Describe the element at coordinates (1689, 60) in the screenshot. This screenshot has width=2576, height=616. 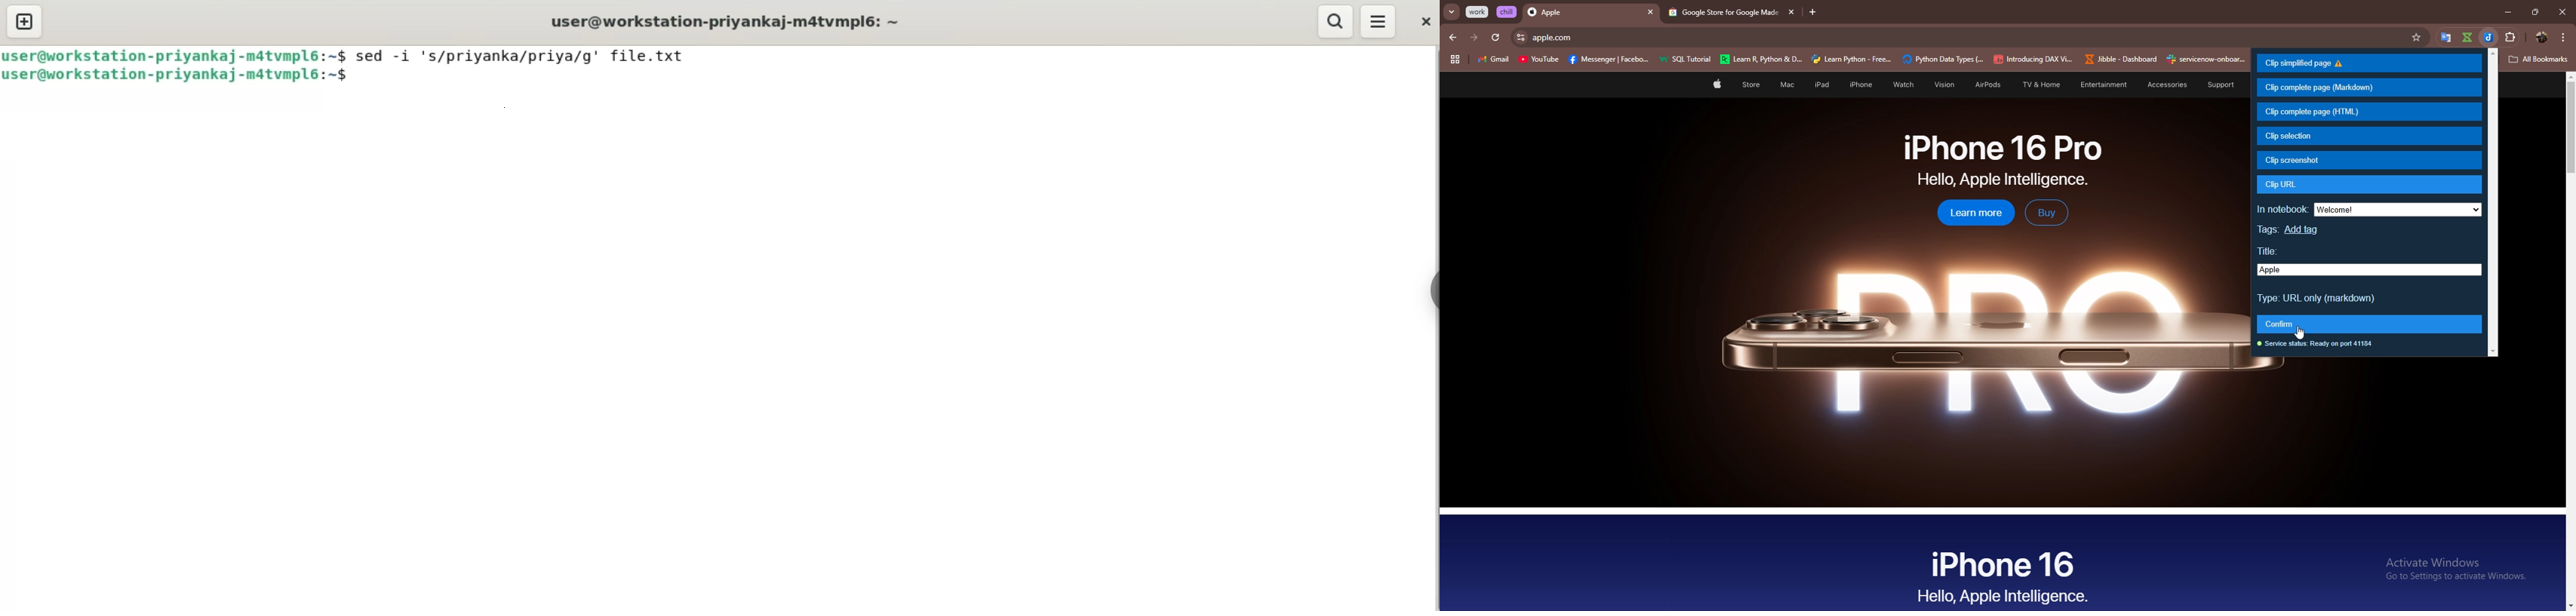
I see `SQL Tutorial` at that location.